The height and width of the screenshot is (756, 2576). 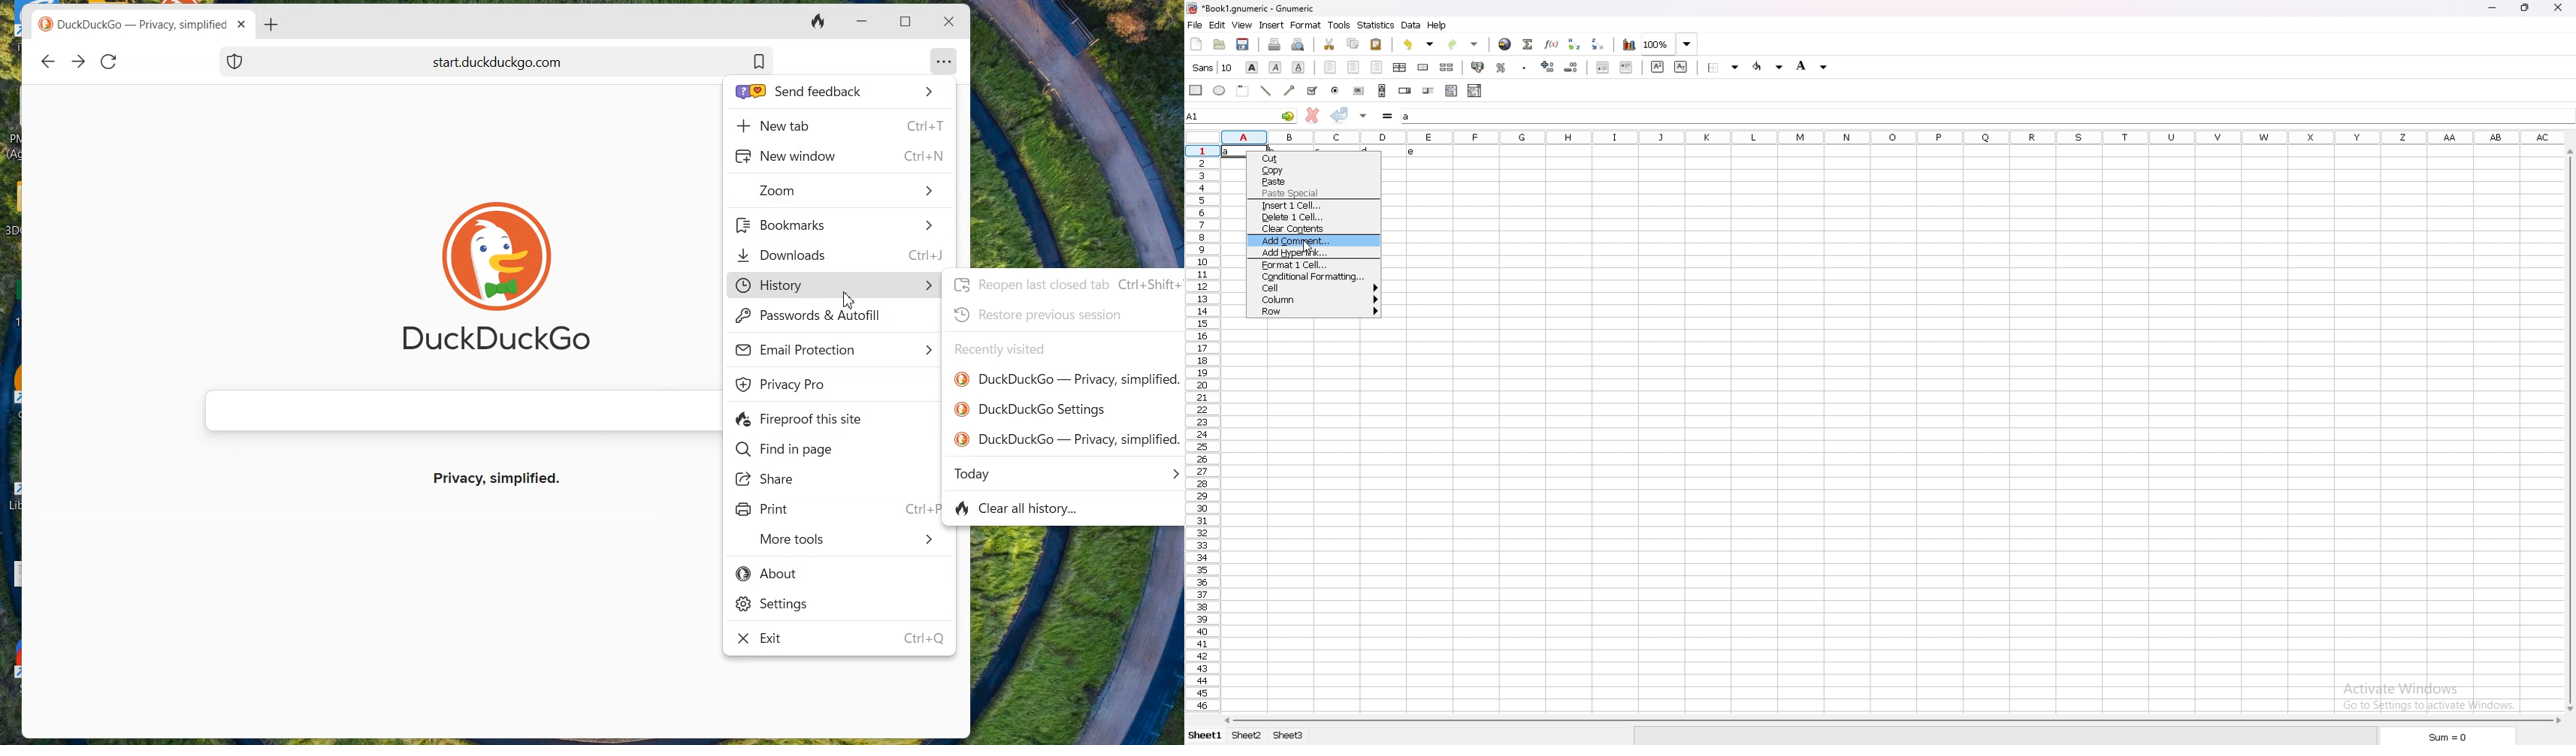 I want to click on rectangle, so click(x=1197, y=89).